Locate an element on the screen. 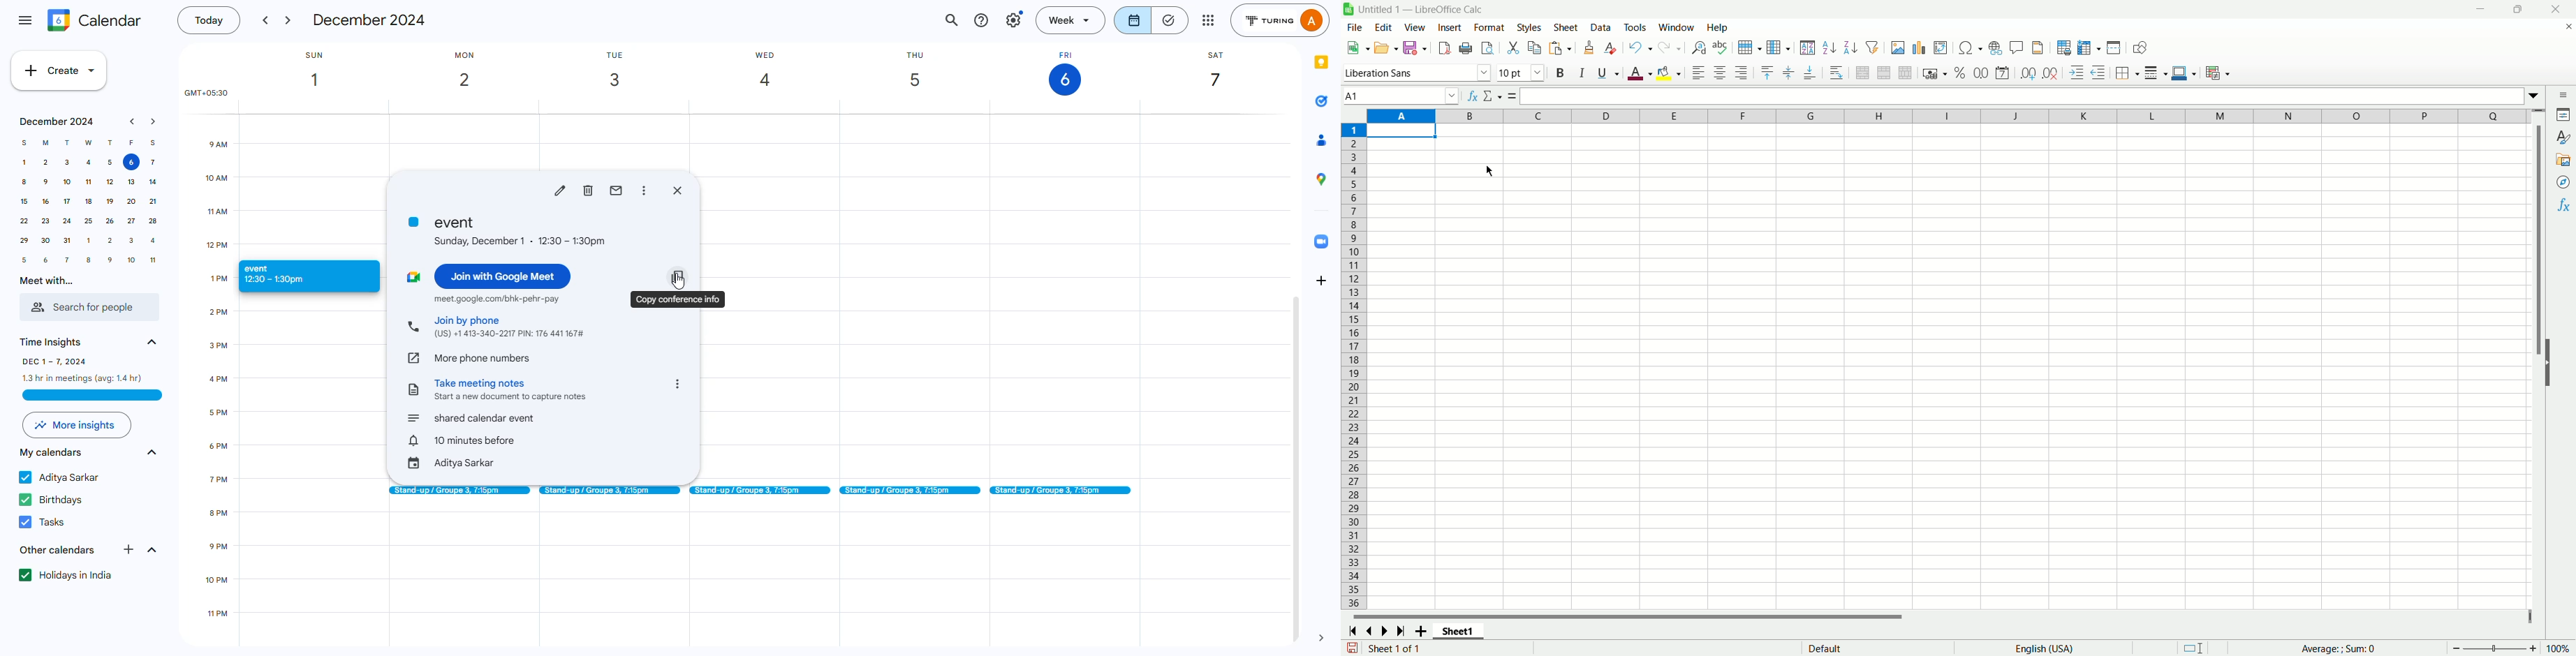 The height and width of the screenshot is (672, 2576). add is located at coordinates (131, 549).